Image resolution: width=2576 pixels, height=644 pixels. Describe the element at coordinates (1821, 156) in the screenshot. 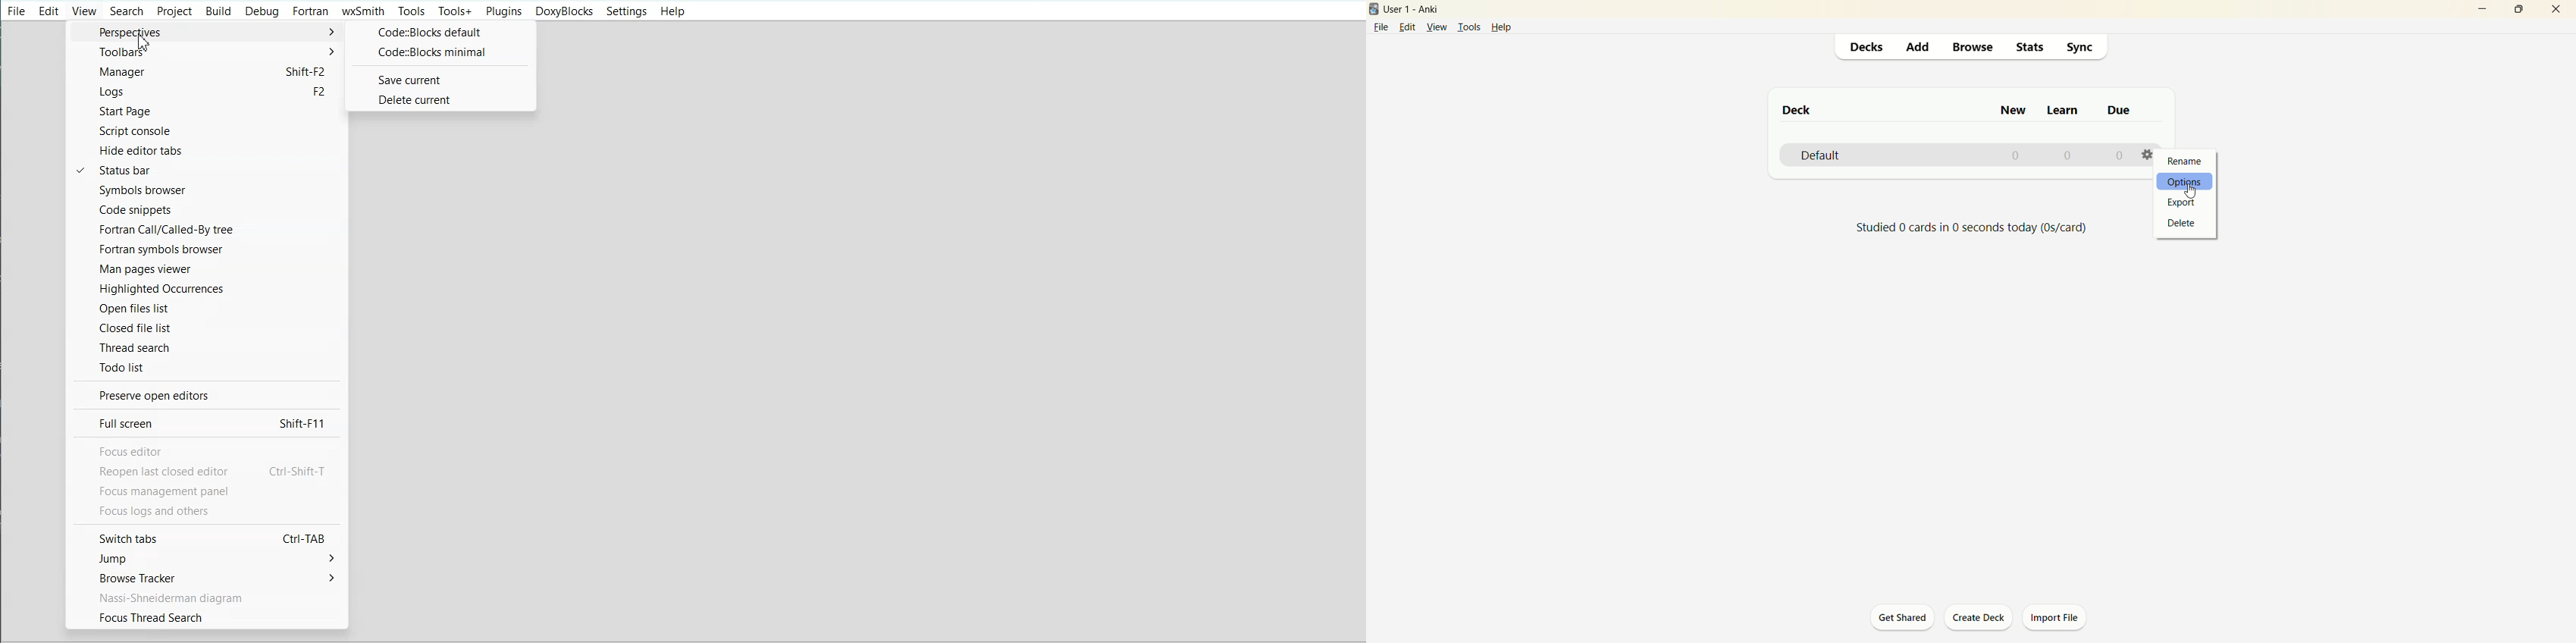

I see `default` at that location.